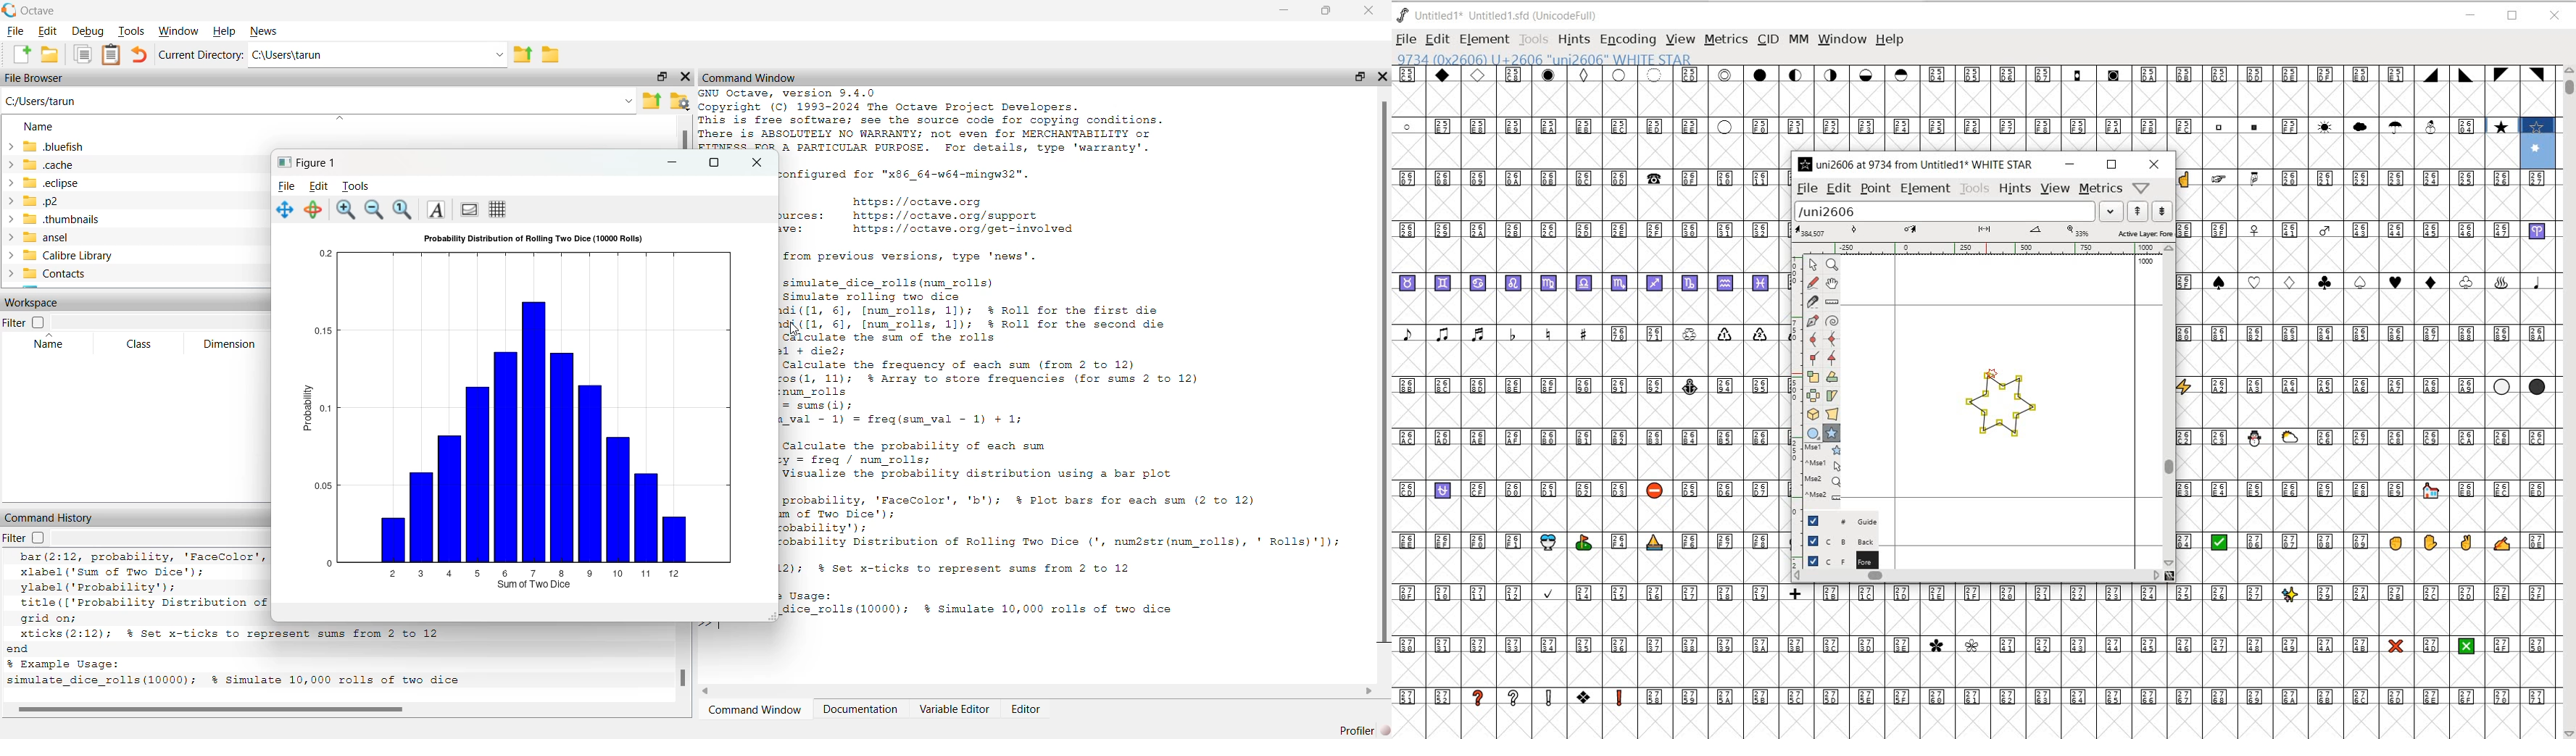 The image size is (2576, 756). What do you see at coordinates (196, 57) in the screenshot?
I see `Current Directory` at bounding box center [196, 57].